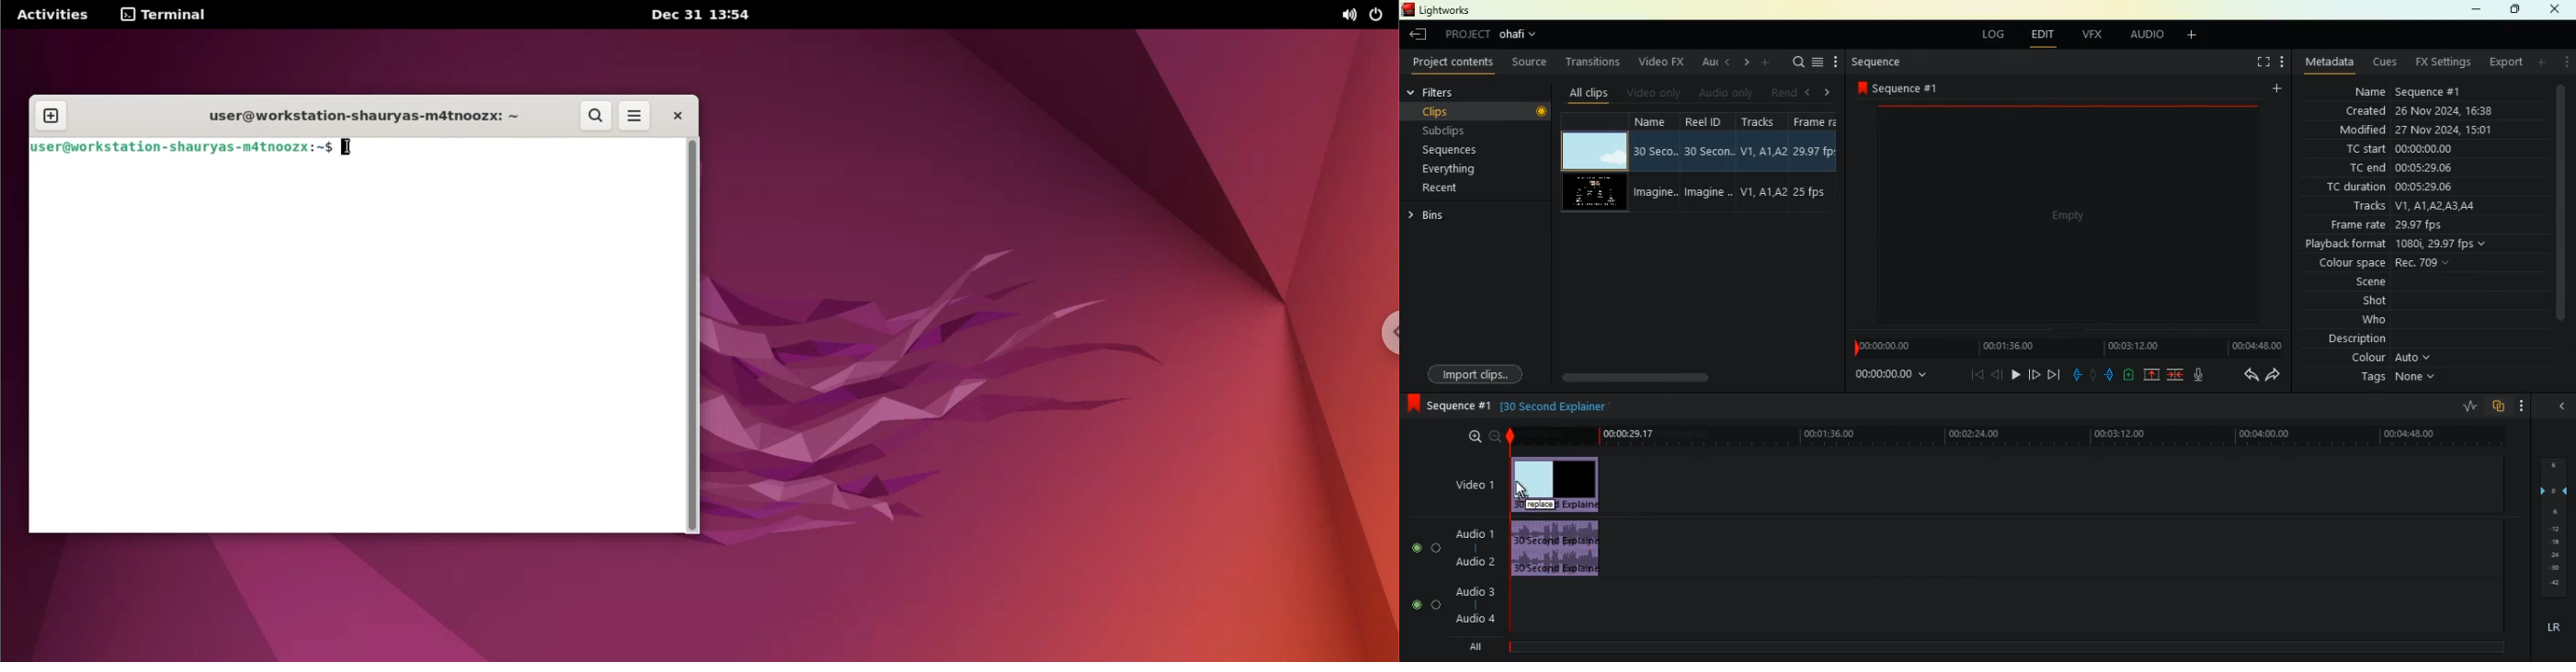  What do you see at coordinates (1474, 591) in the screenshot?
I see `audio 3` at bounding box center [1474, 591].